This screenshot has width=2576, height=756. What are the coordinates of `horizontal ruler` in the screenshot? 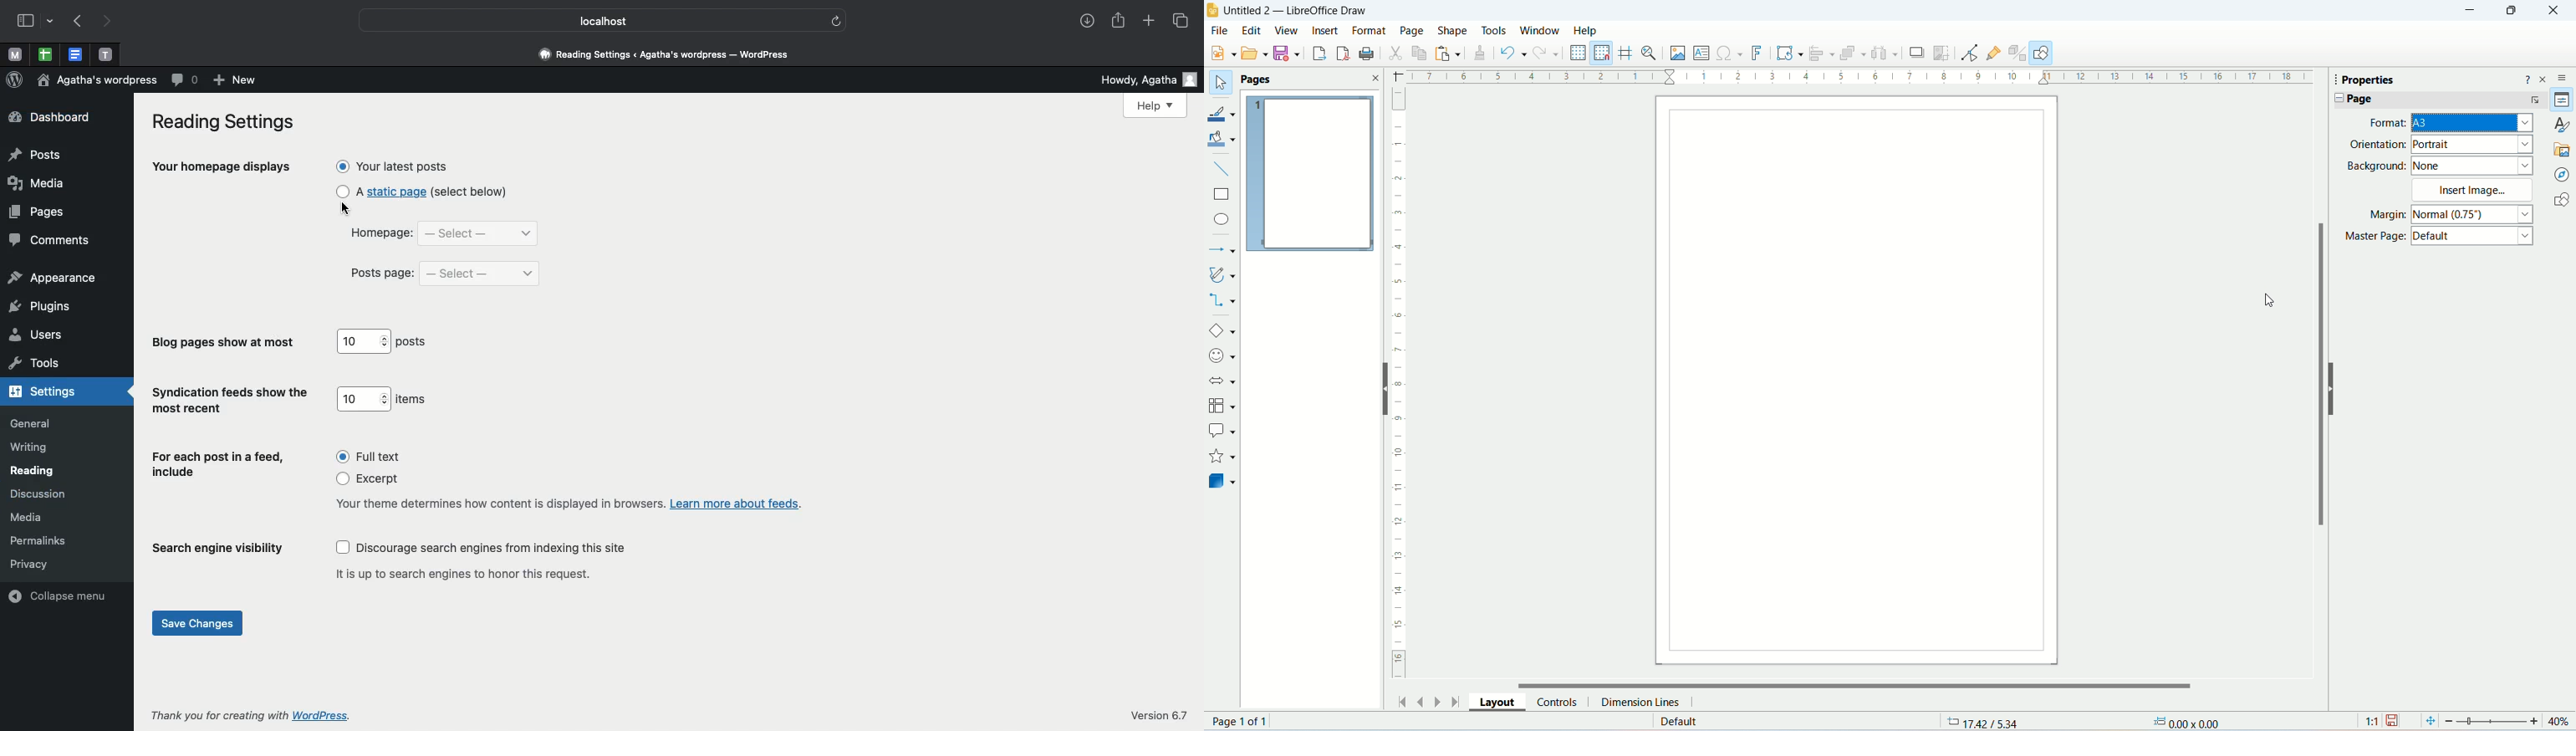 It's located at (1857, 79).